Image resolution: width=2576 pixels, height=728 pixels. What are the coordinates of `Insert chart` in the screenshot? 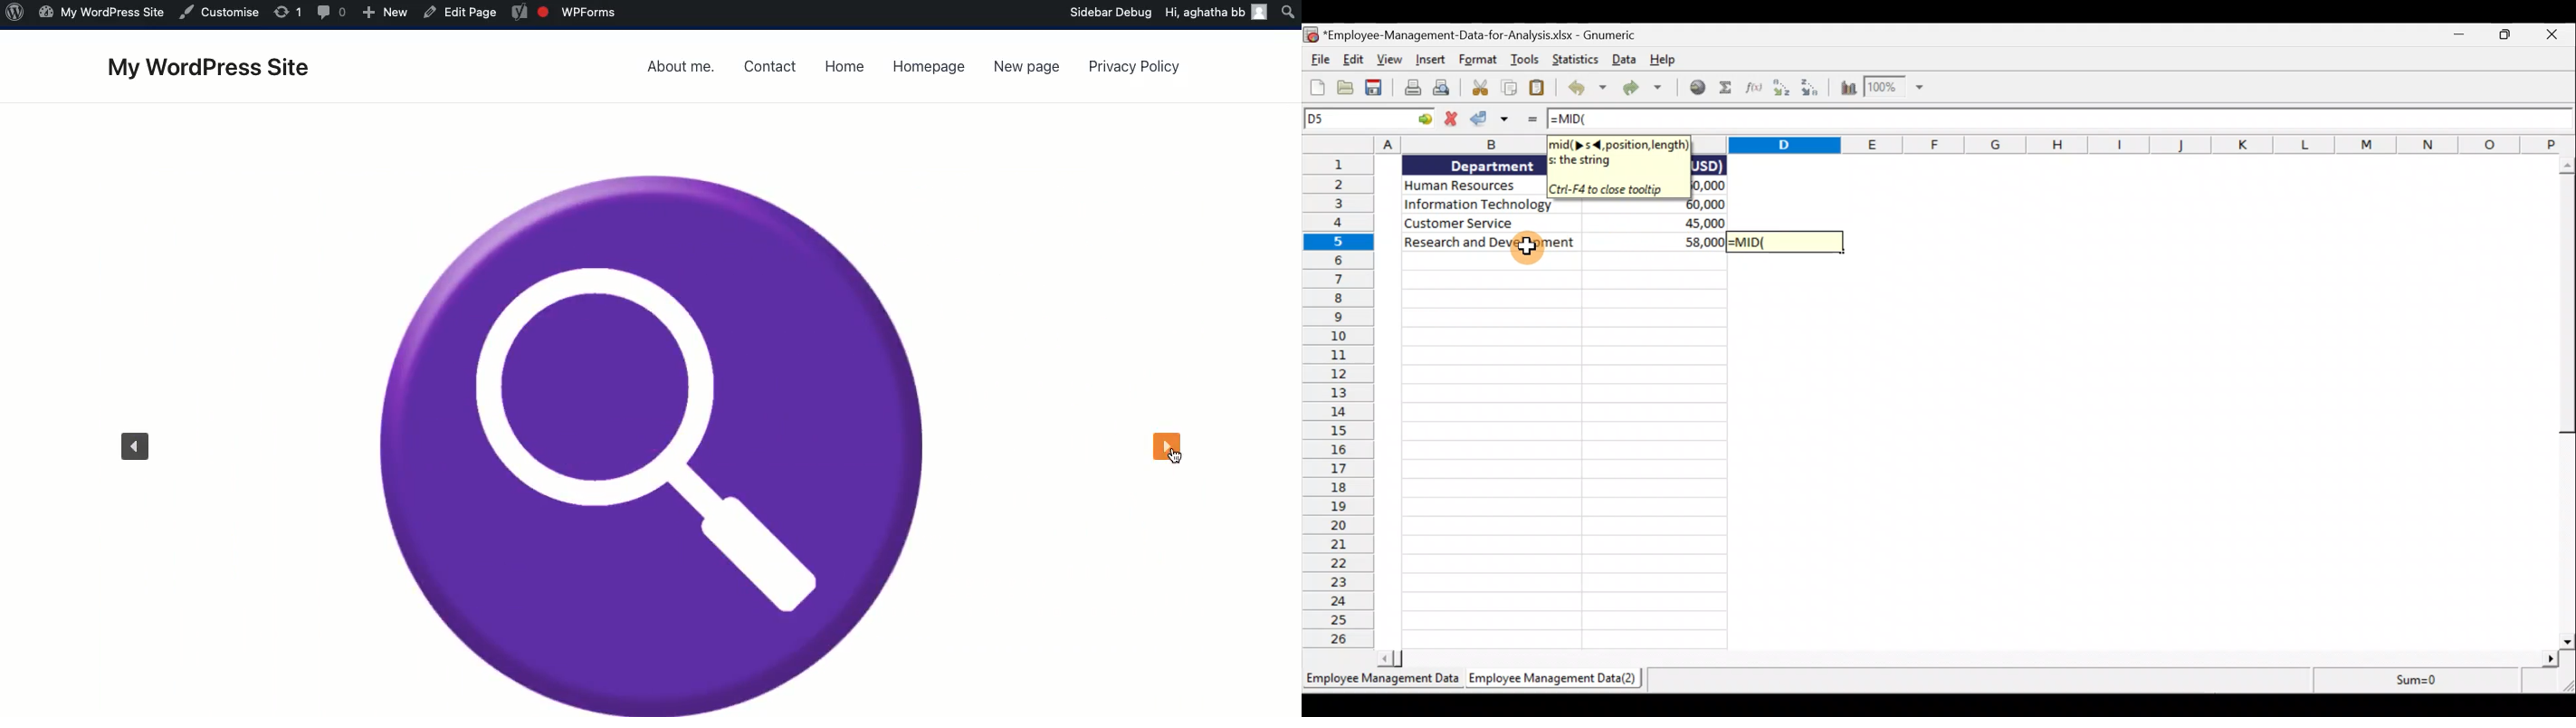 It's located at (1849, 90).